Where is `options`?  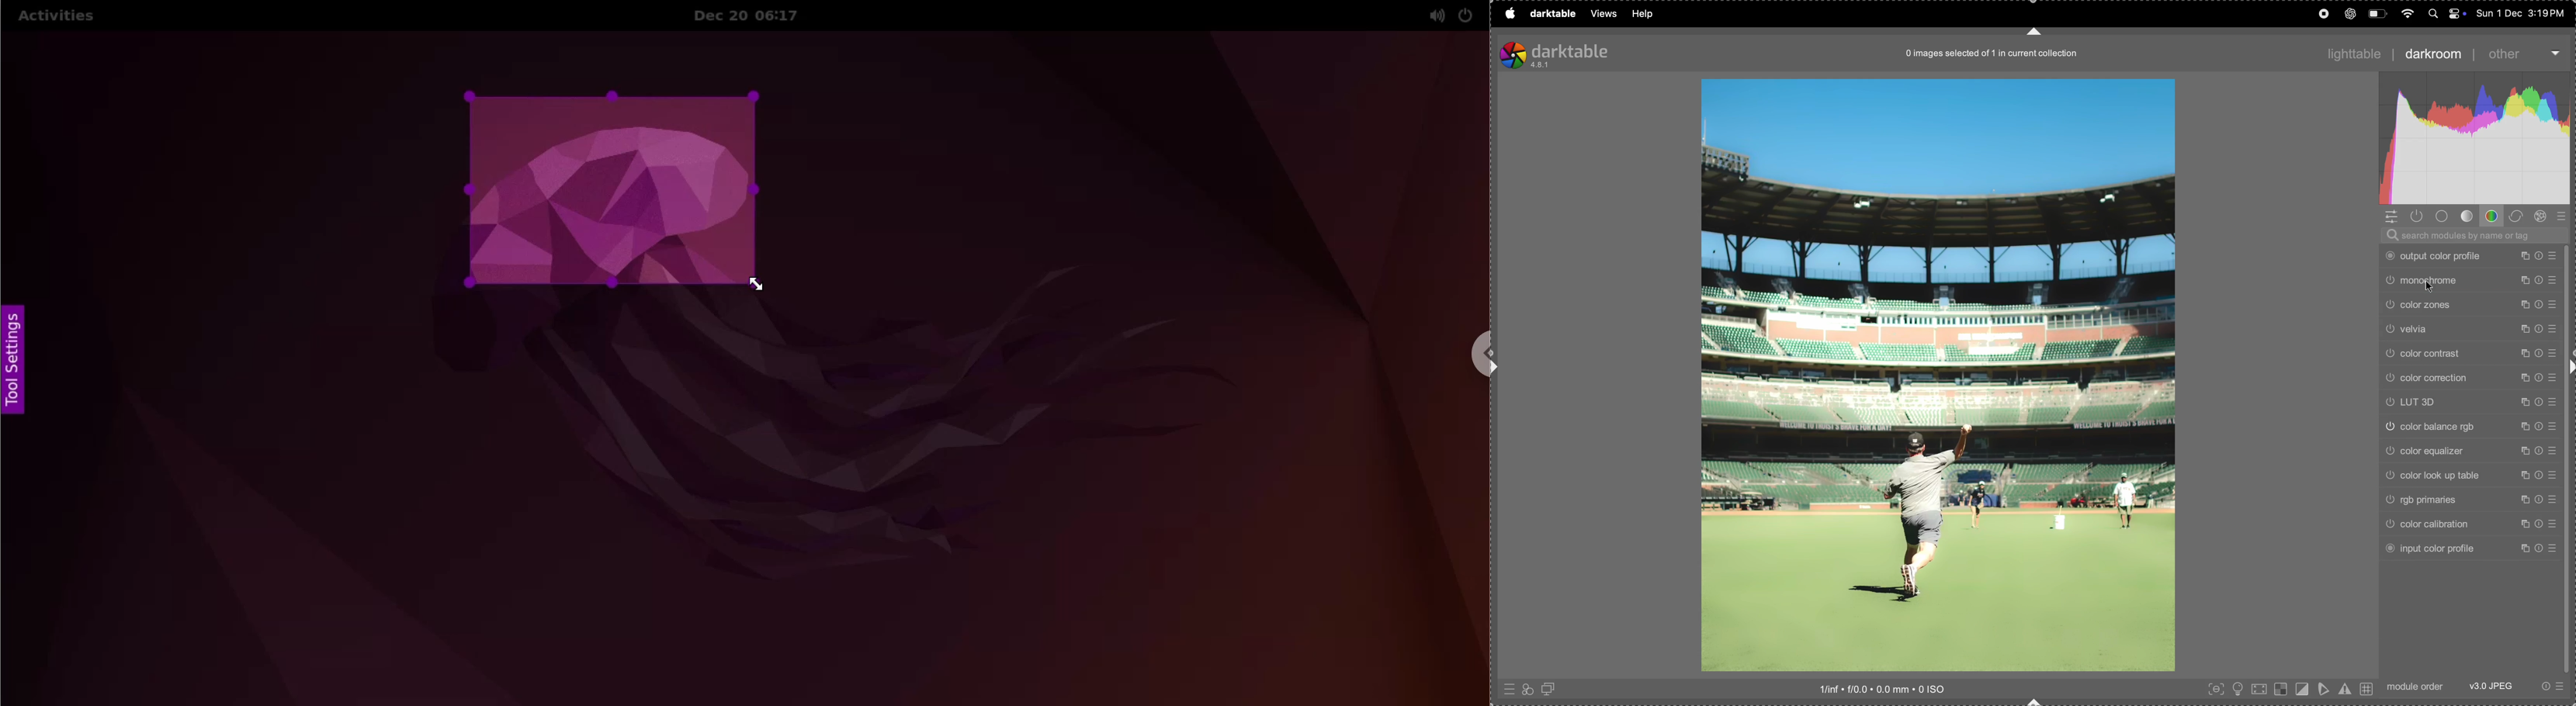
options is located at coordinates (2556, 51).